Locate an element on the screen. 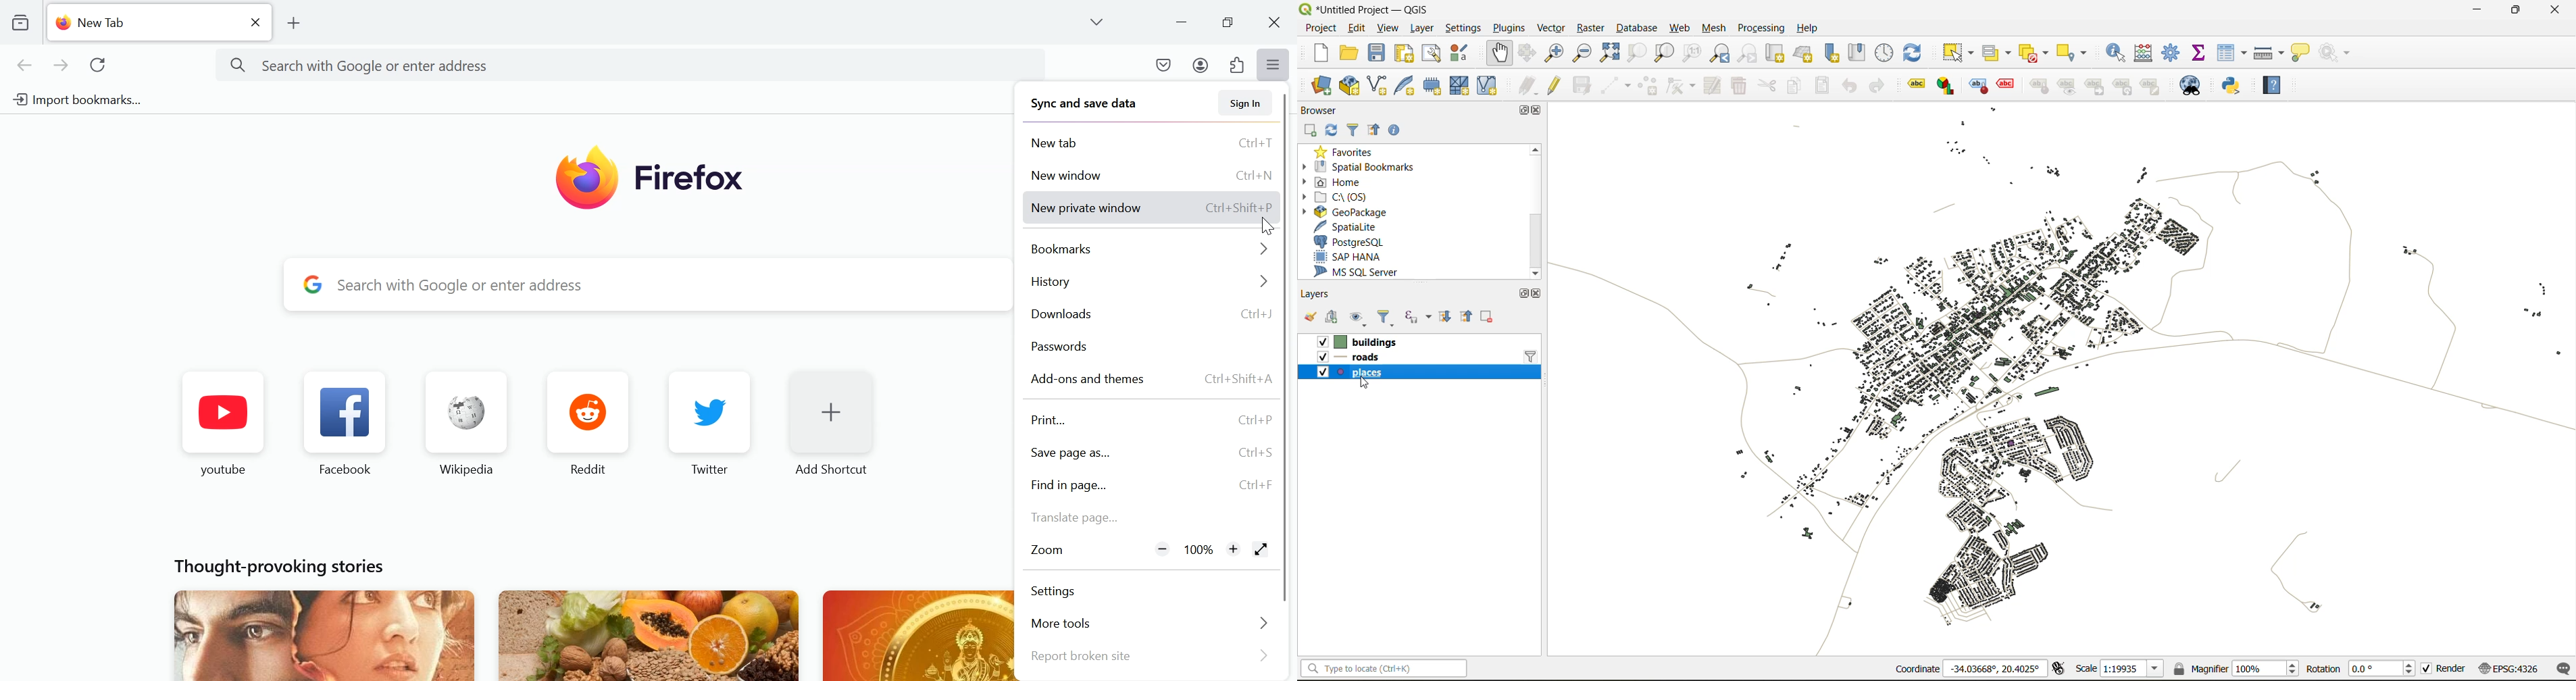  Reload  is located at coordinates (100, 66).